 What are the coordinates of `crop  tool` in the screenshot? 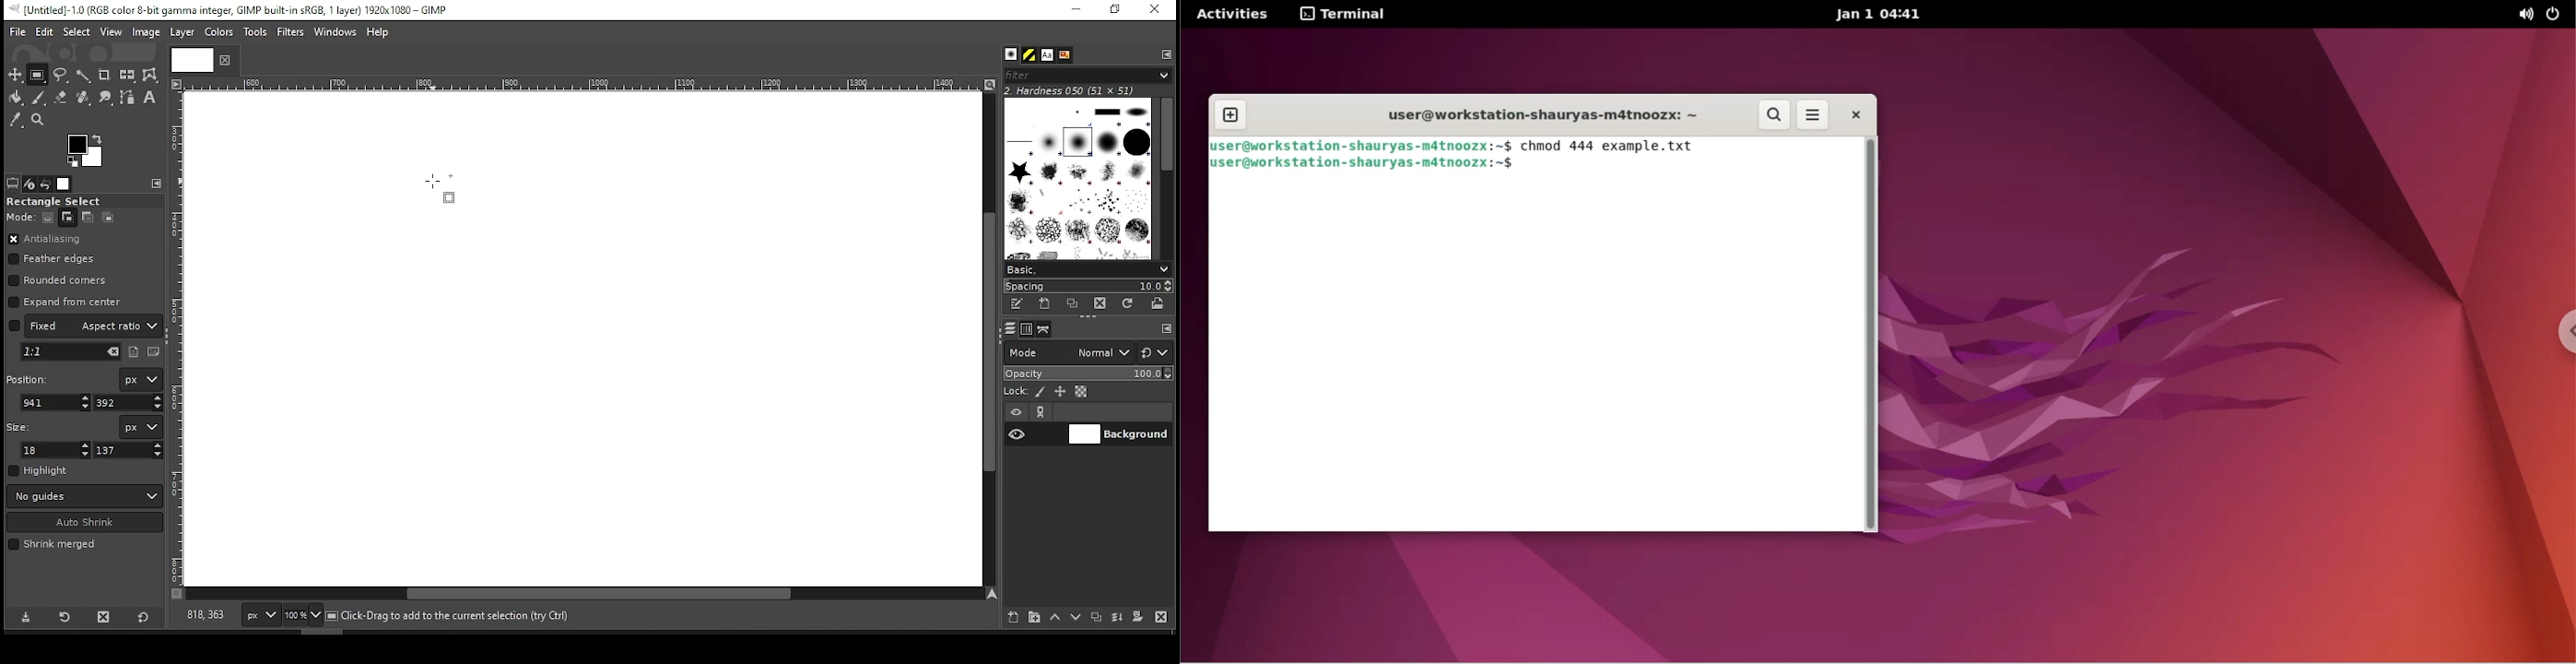 It's located at (104, 76).